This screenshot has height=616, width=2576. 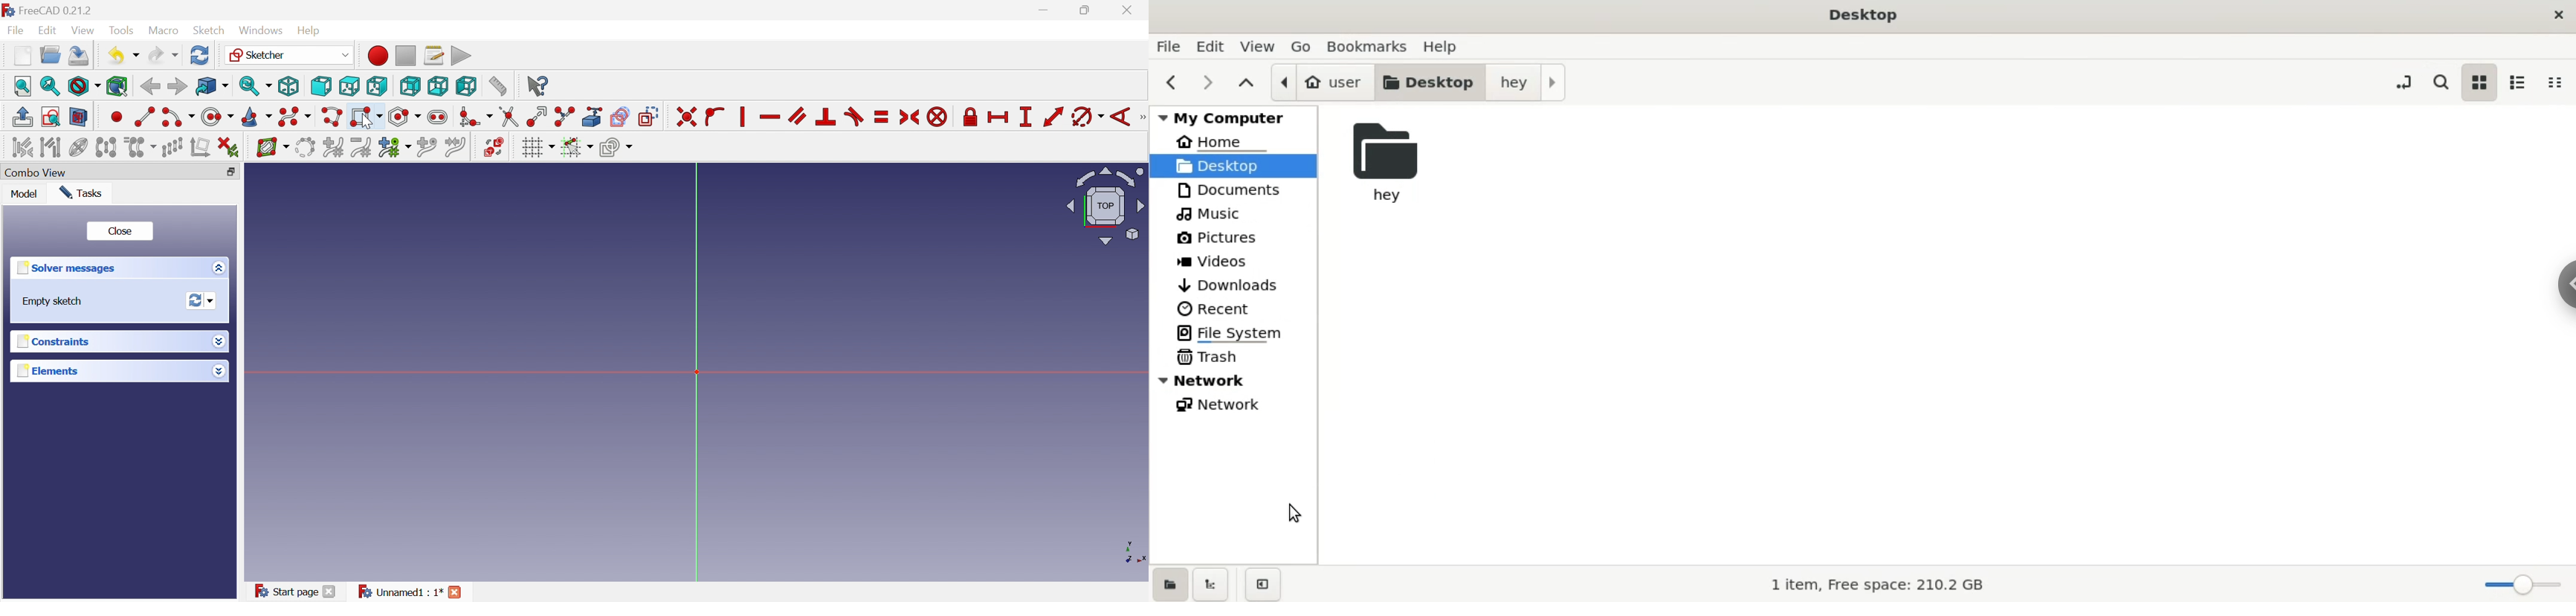 What do you see at coordinates (49, 31) in the screenshot?
I see `Edit` at bounding box center [49, 31].